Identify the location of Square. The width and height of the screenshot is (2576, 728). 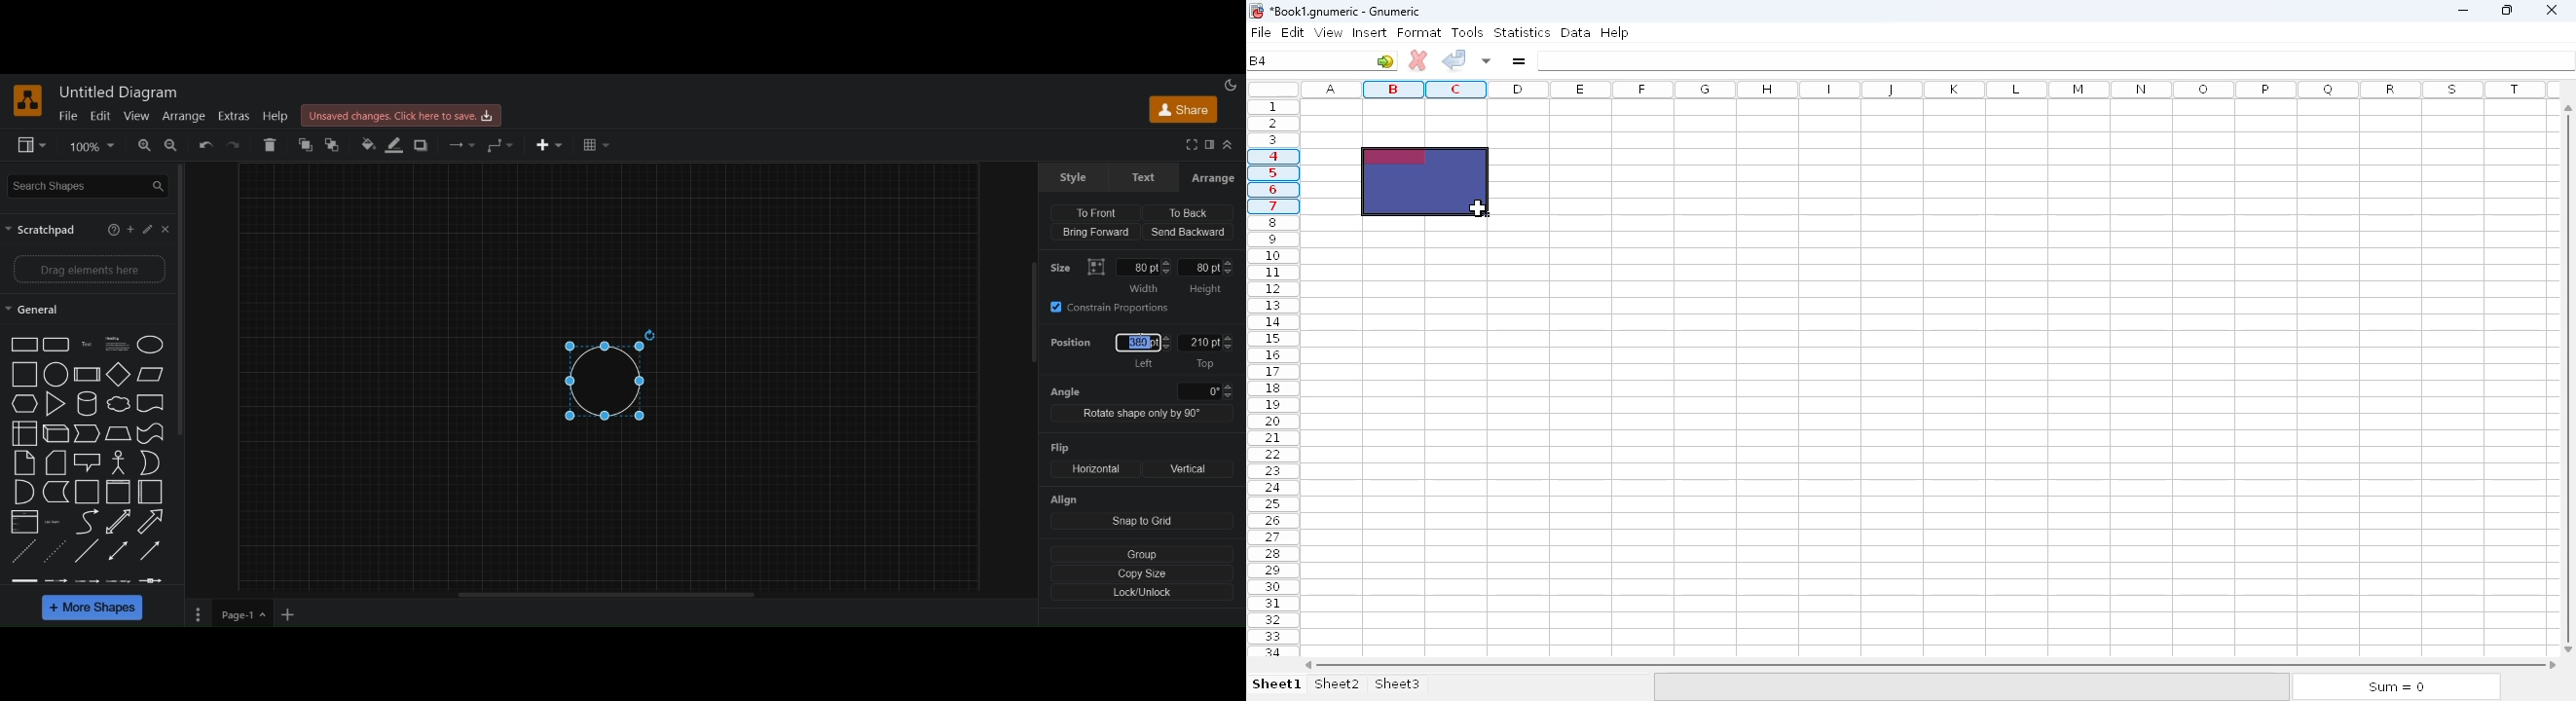
(25, 374).